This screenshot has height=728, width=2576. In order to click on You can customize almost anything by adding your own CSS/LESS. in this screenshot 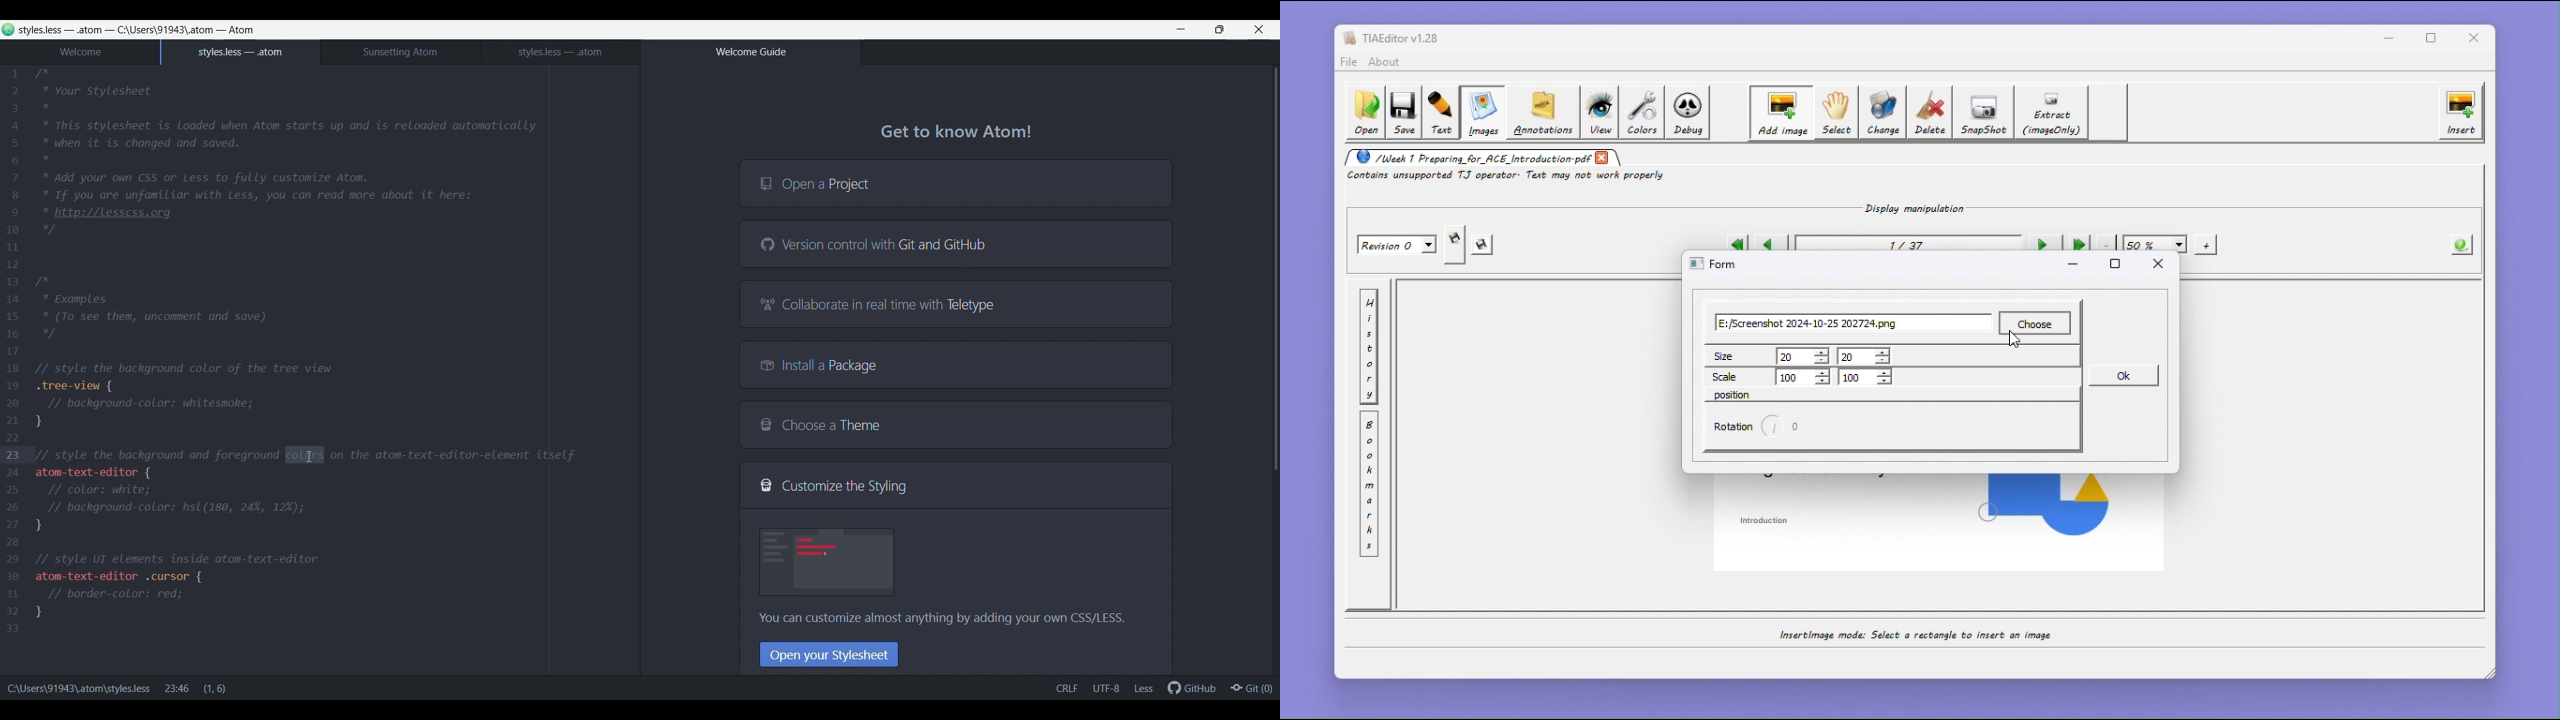, I will do `click(939, 620)`.